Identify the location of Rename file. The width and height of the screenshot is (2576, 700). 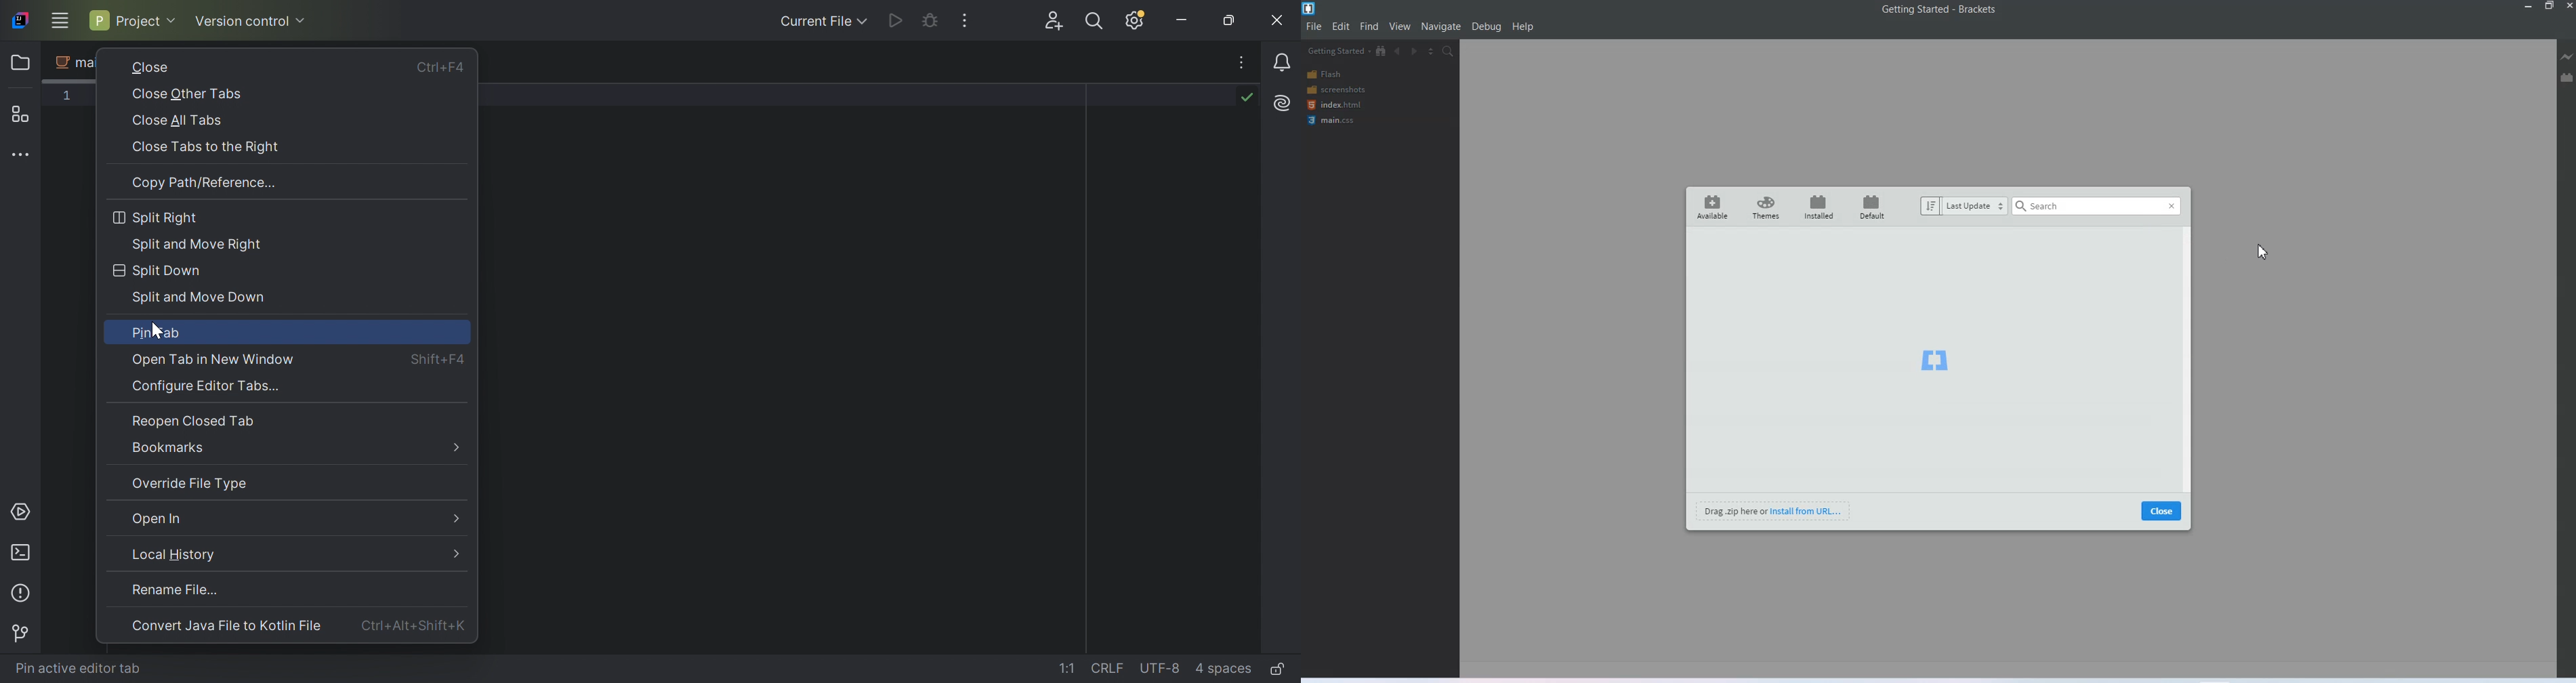
(174, 589).